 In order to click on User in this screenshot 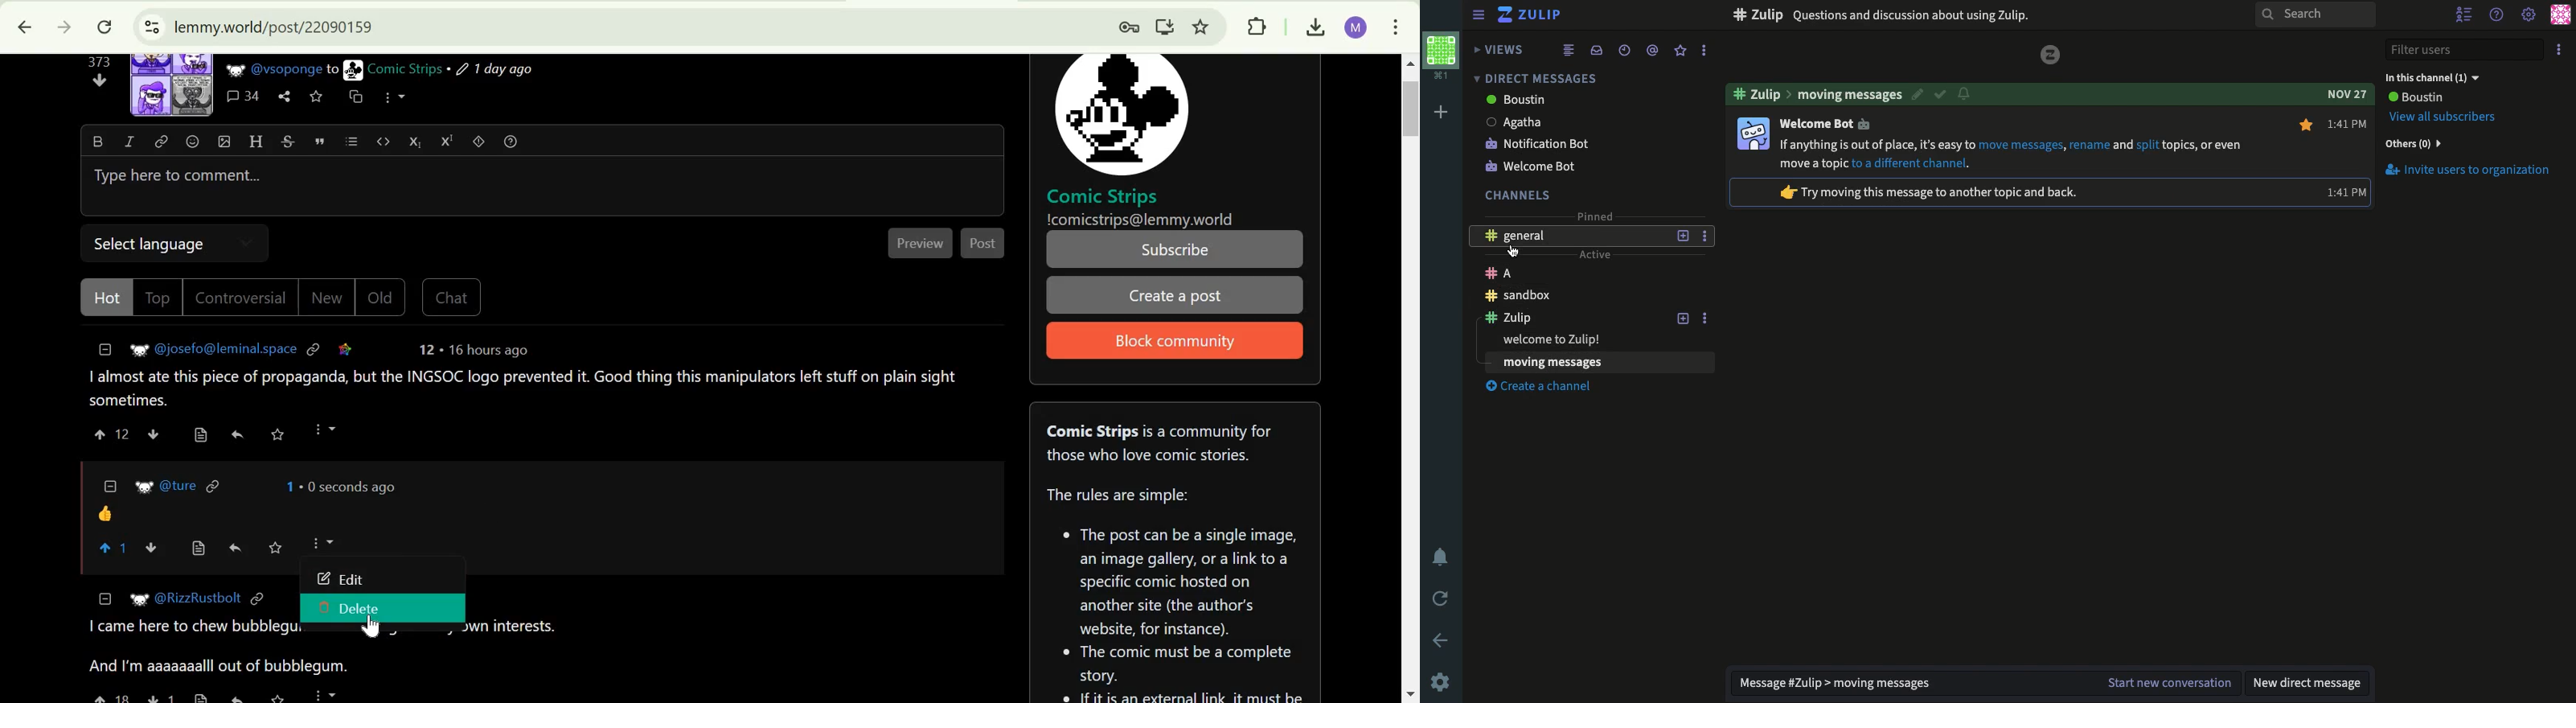, I will do `click(2414, 97)`.